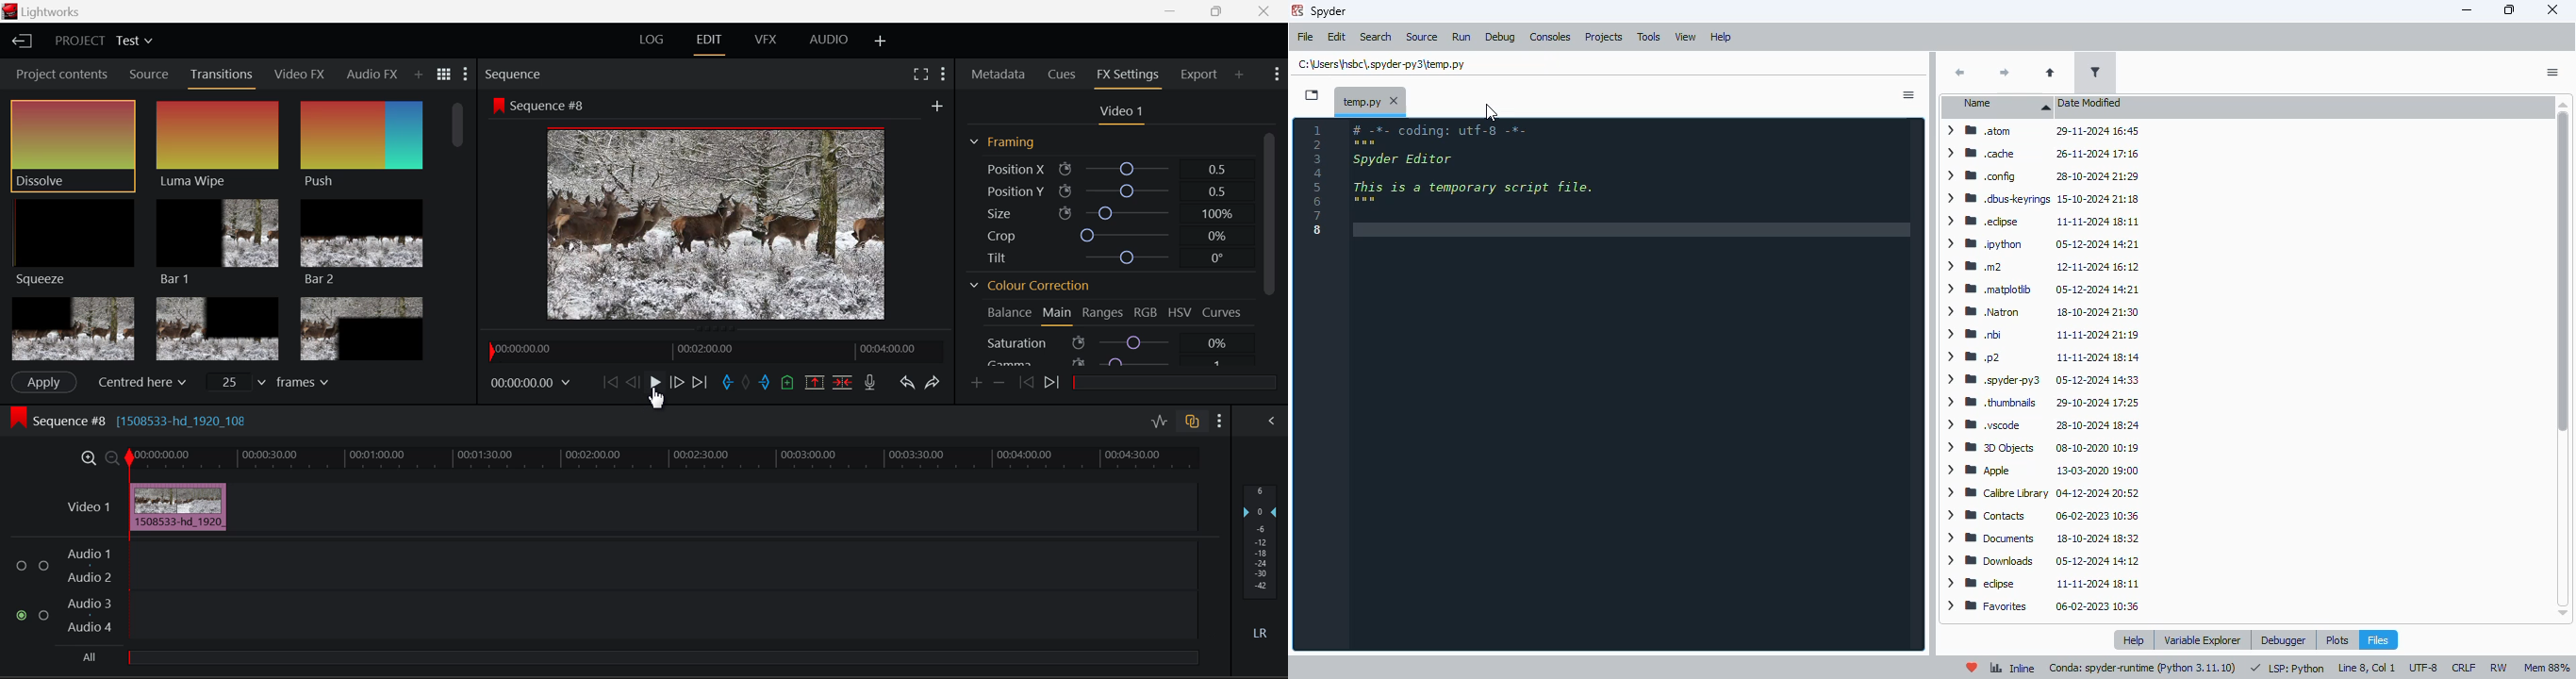  What do you see at coordinates (461, 227) in the screenshot?
I see `Scroll Bar` at bounding box center [461, 227].